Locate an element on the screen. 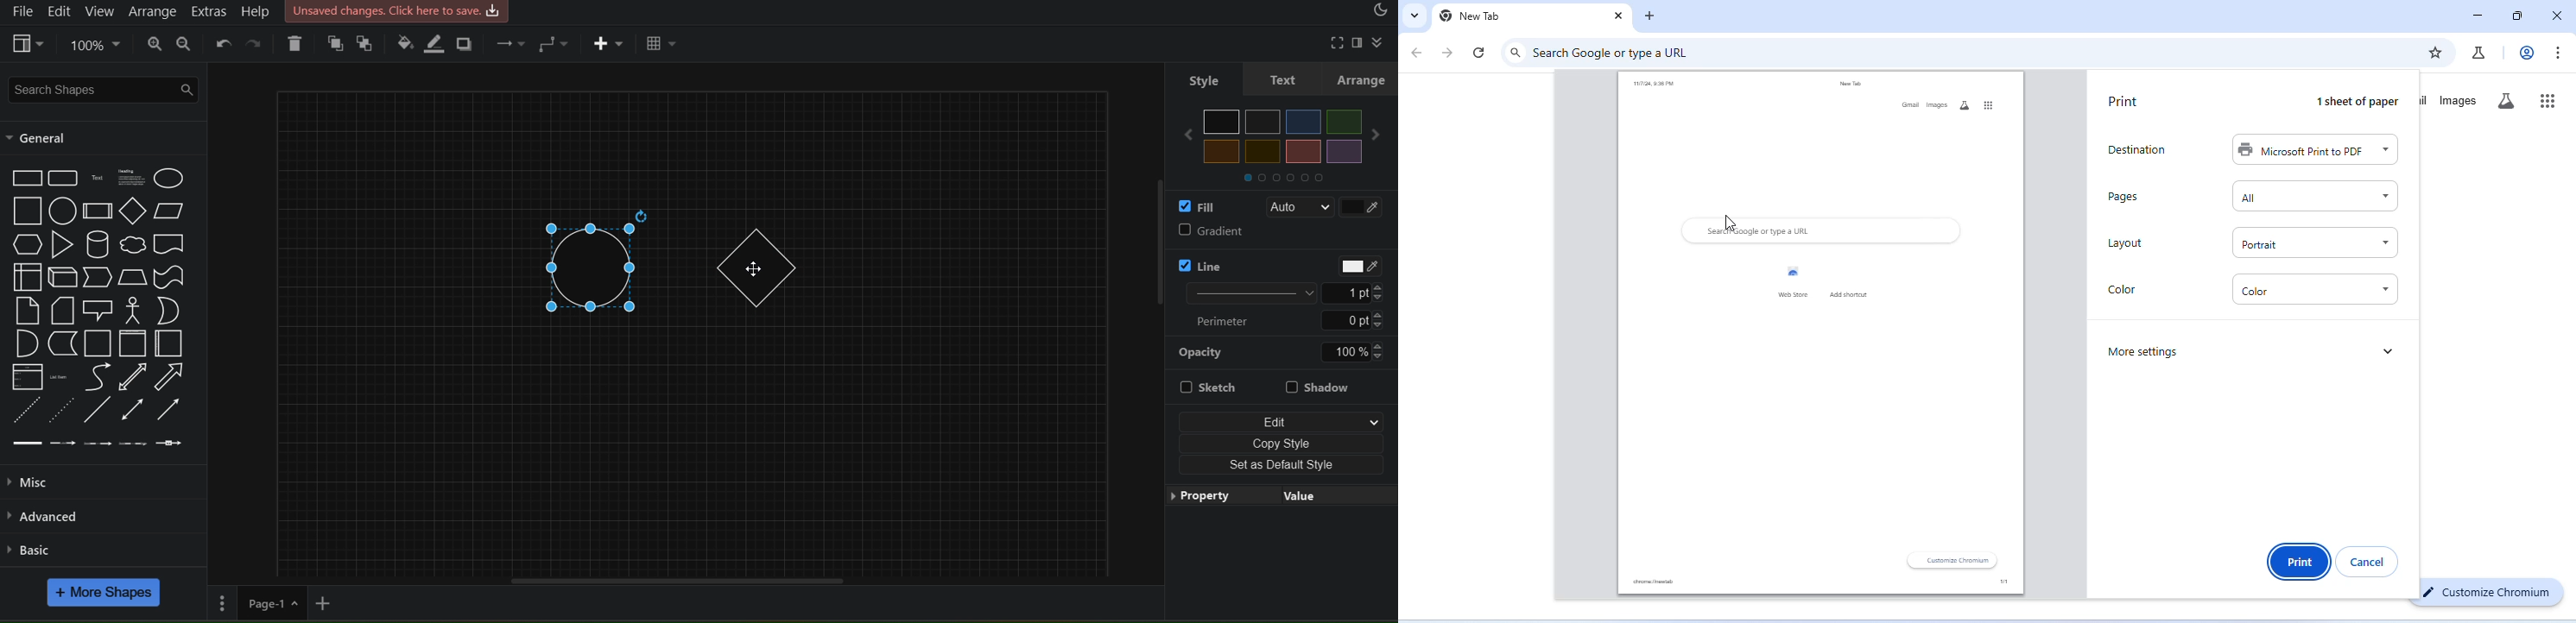 Image resolution: width=2576 pixels, height=644 pixels. opacity is located at coordinates (1276, 354).